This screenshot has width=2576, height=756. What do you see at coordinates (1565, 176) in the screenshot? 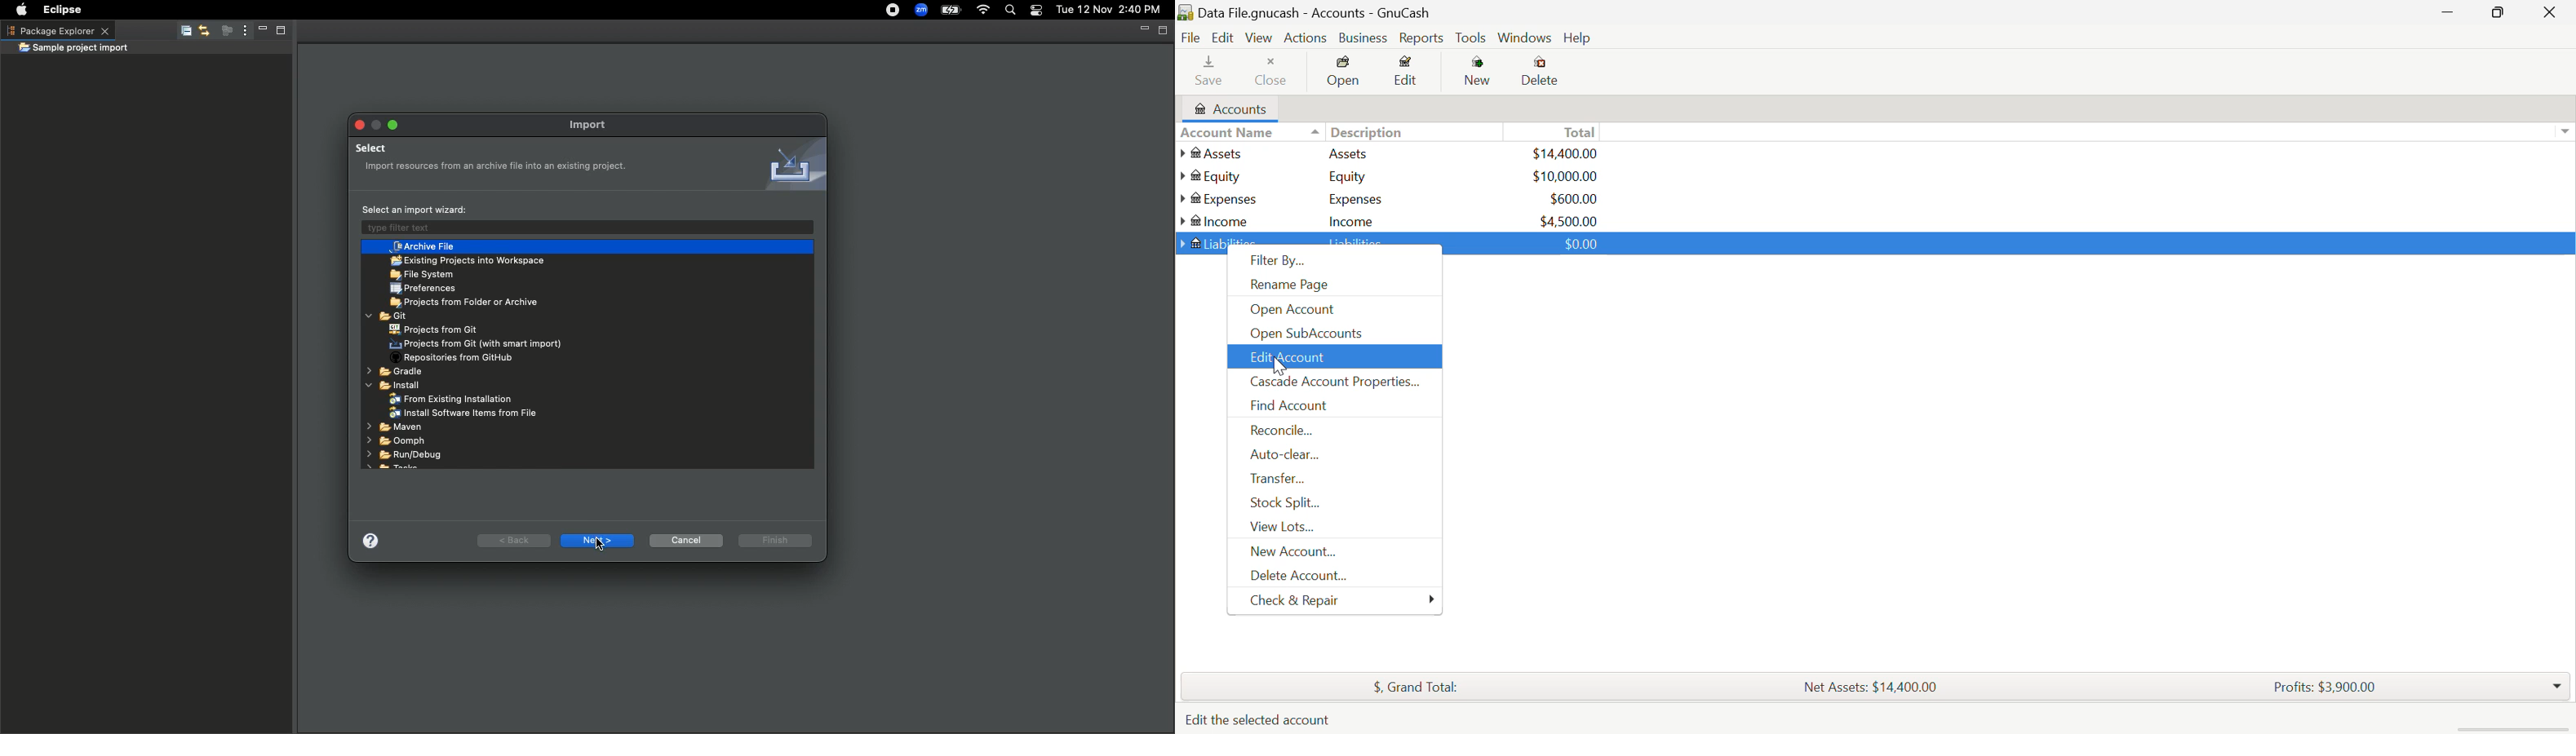
I see `USD` at bounding box center [1565, 176].